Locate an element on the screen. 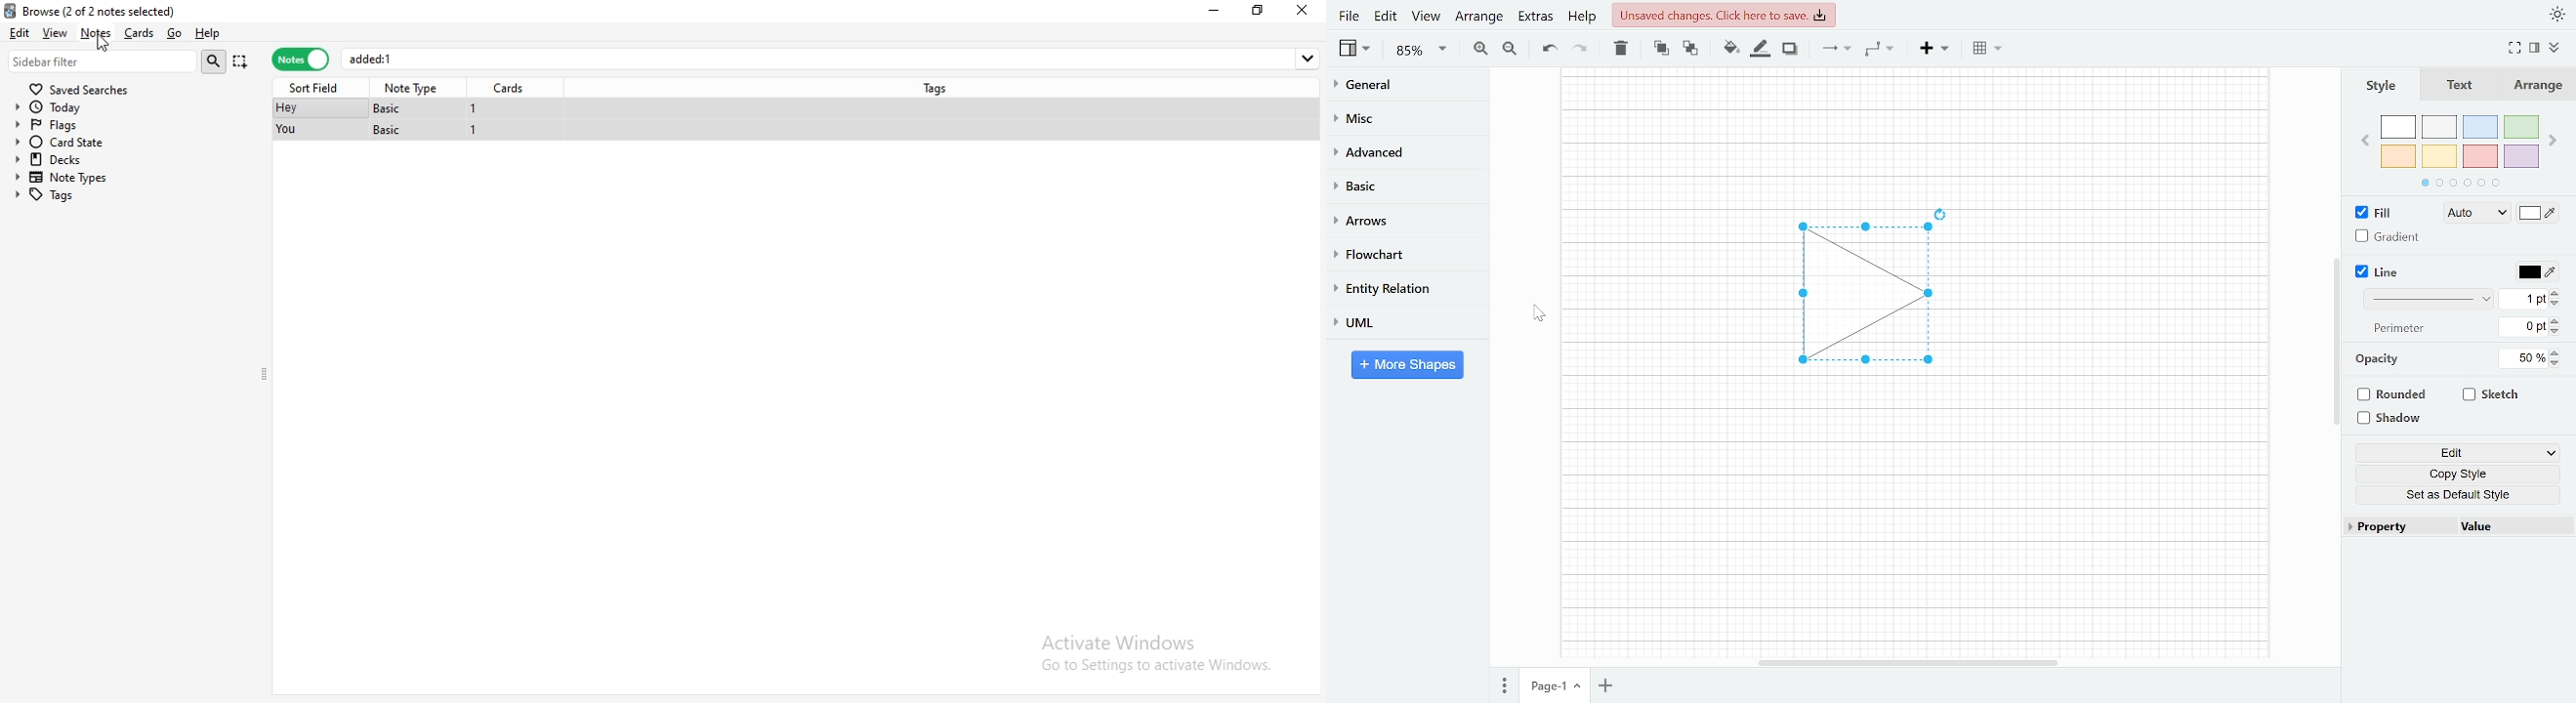 The image size is (2576, 728). Table is located at coordinates (1989, 47).